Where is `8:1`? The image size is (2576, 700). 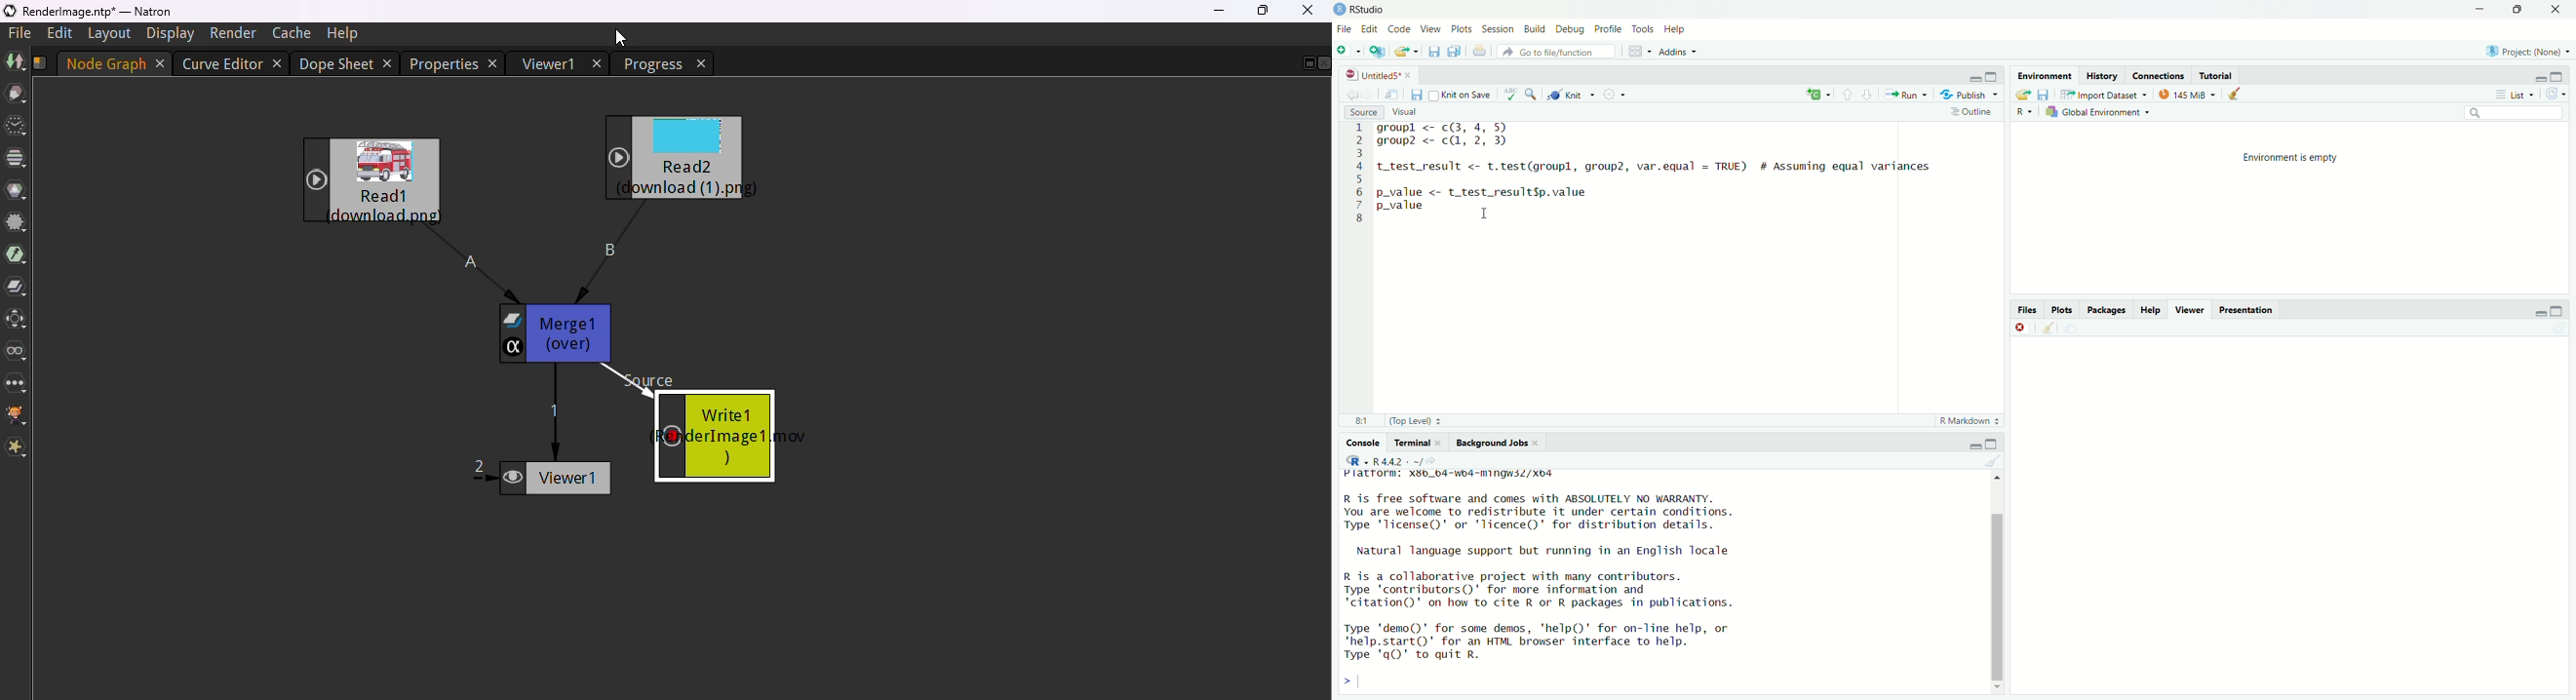 8:1 is located at coordinates (1358, 421).